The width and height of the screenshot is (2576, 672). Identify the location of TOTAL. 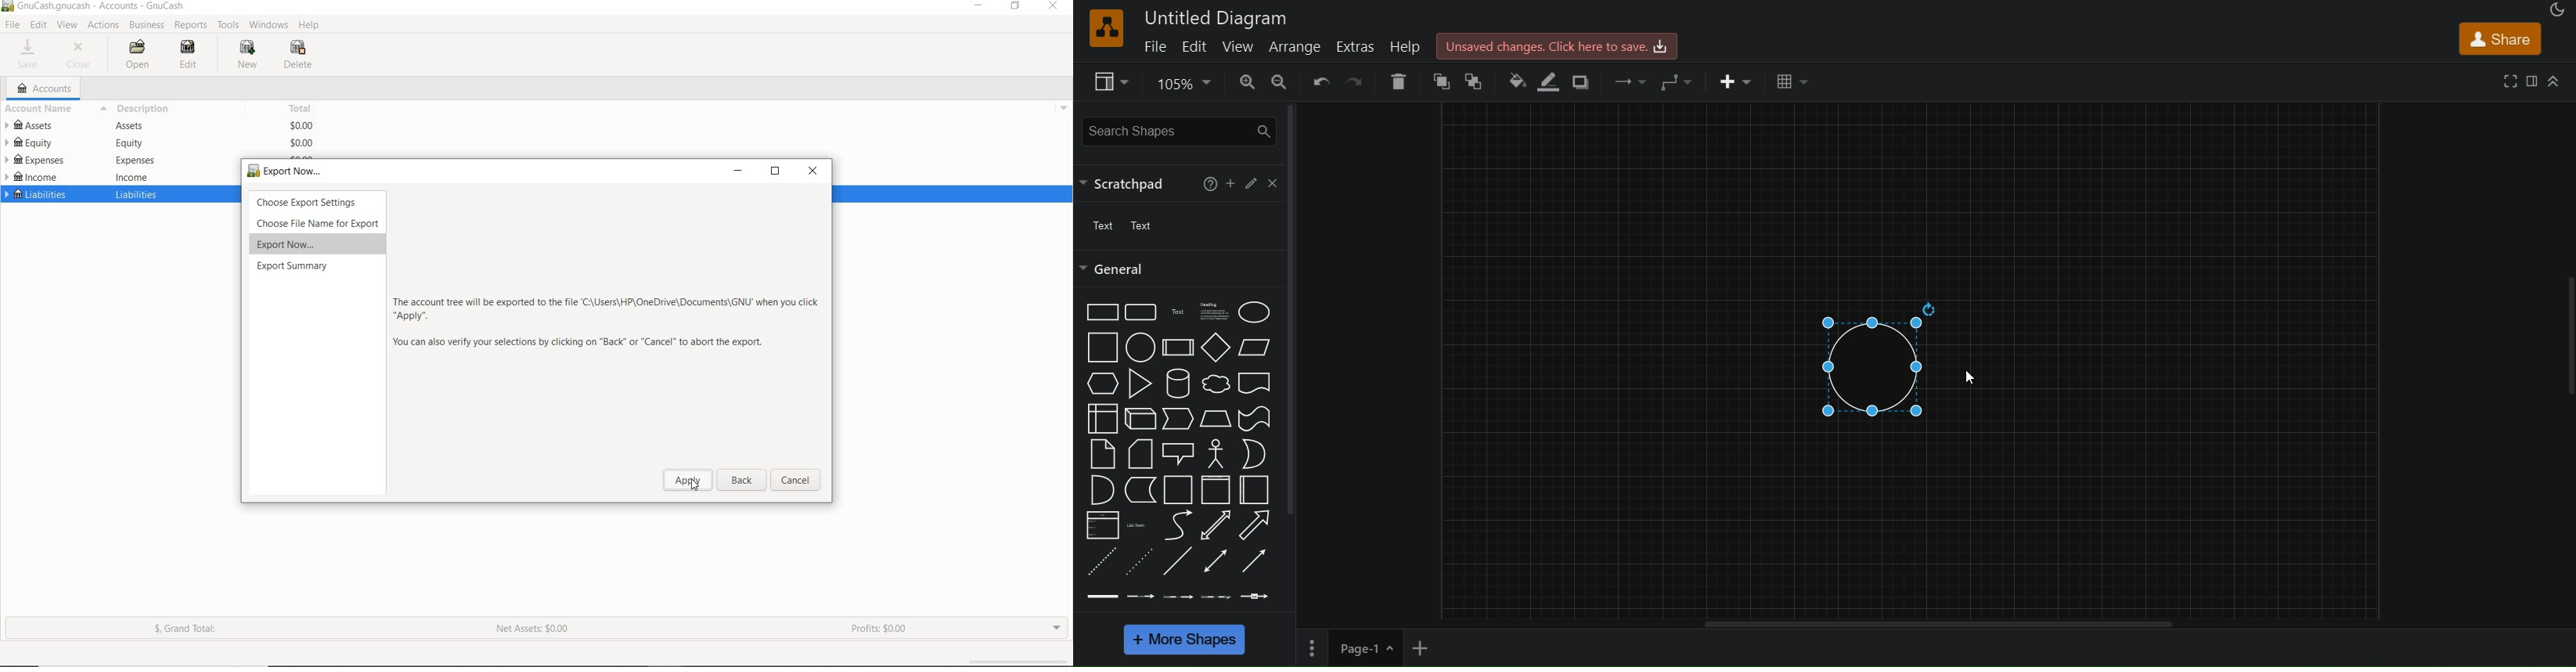
(302, 108).